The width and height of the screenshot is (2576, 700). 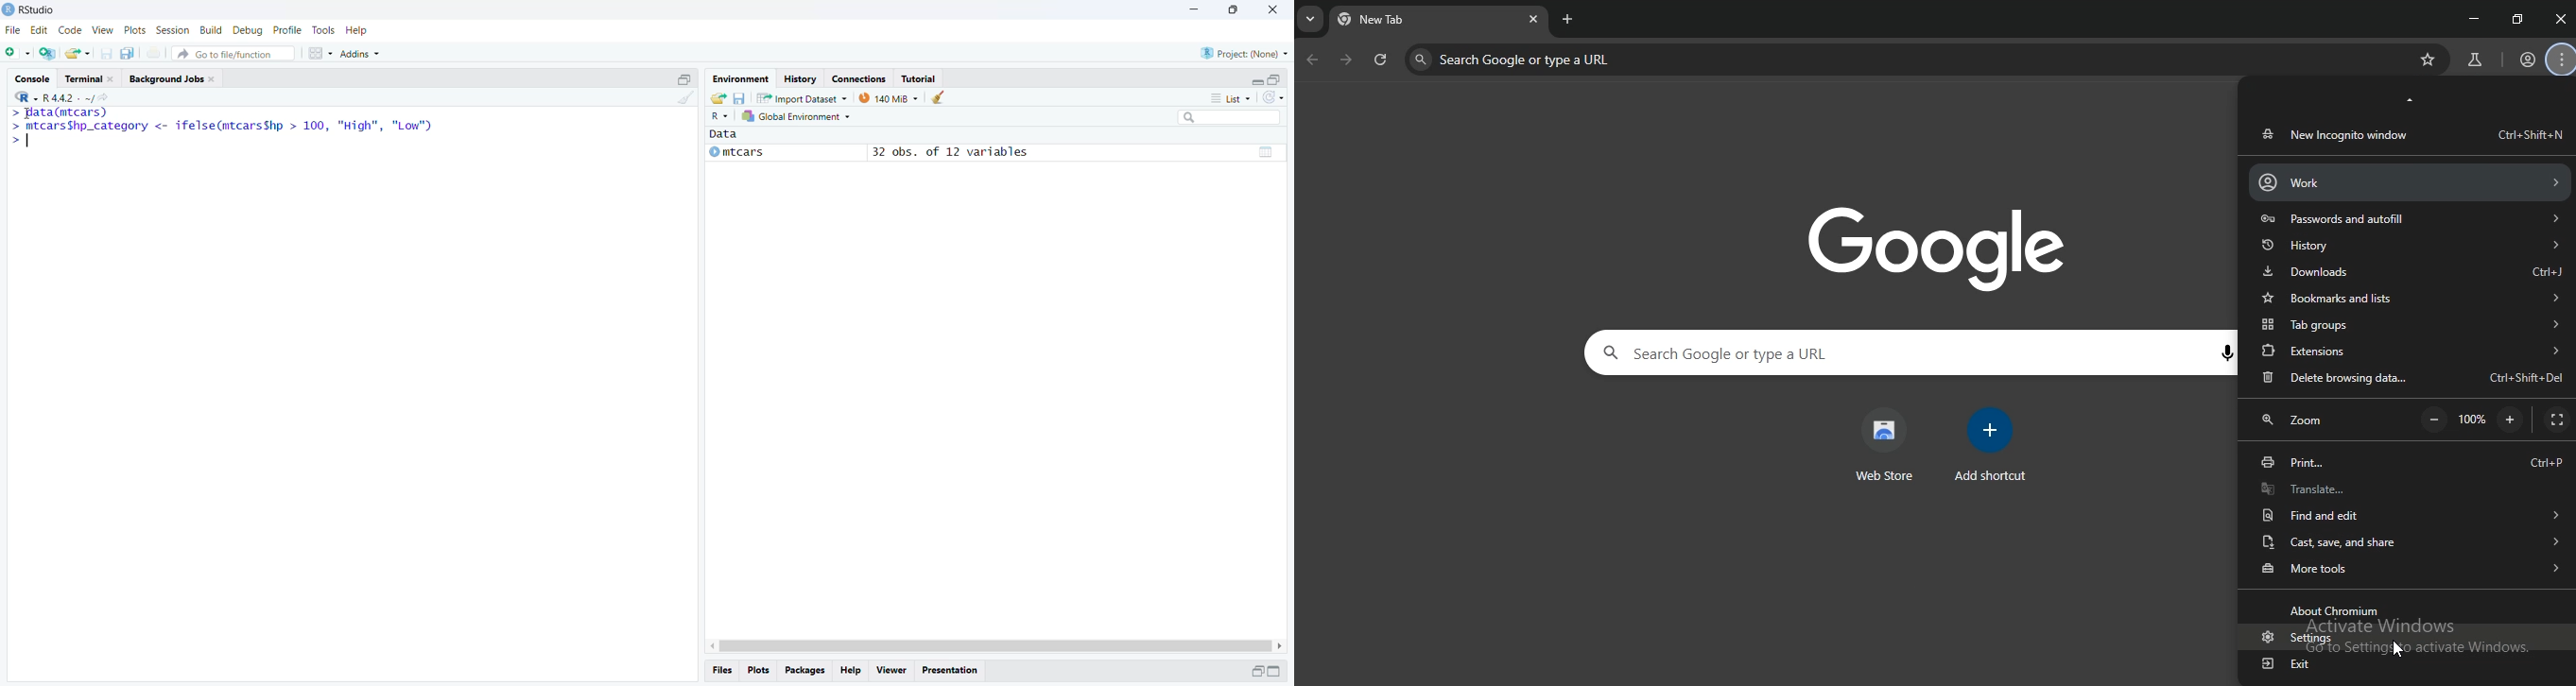 What do you see at coordinates (707, 643) in the screenshot?
I see `Left` at bounding box center [707, 643].